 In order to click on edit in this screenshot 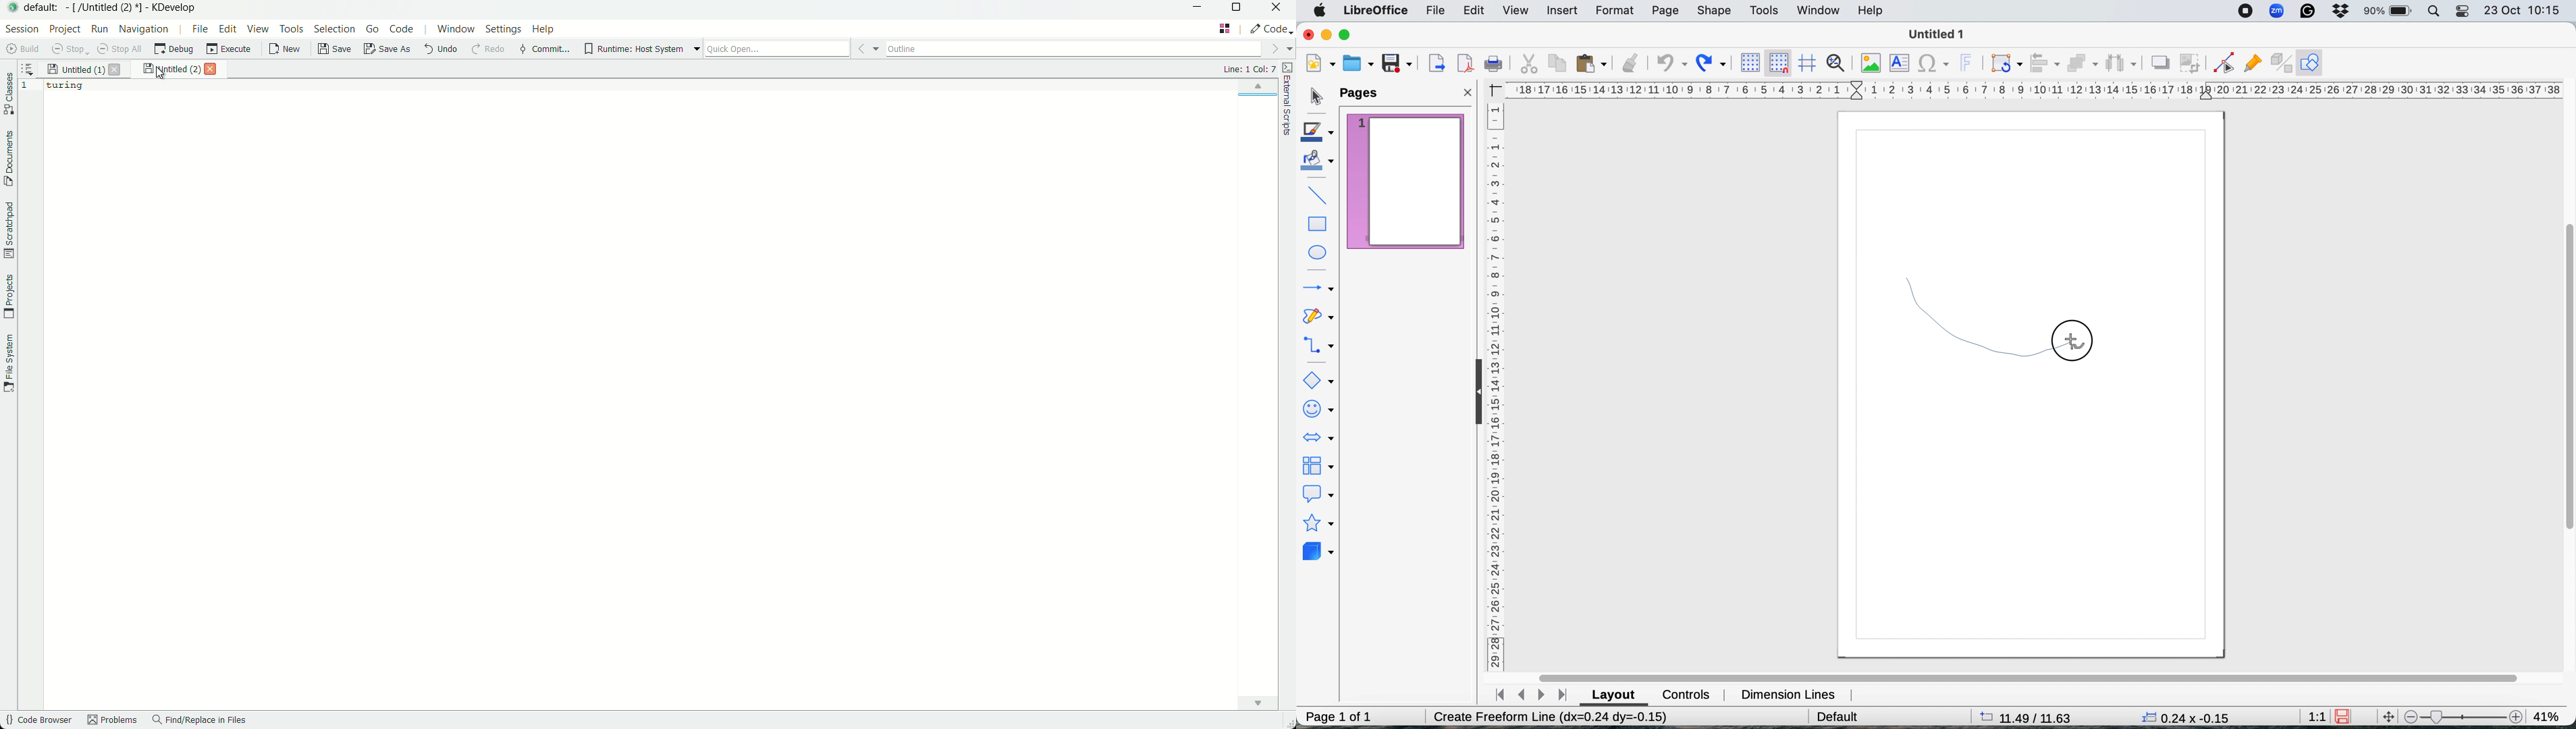, I will do `click(1476, 10)`.